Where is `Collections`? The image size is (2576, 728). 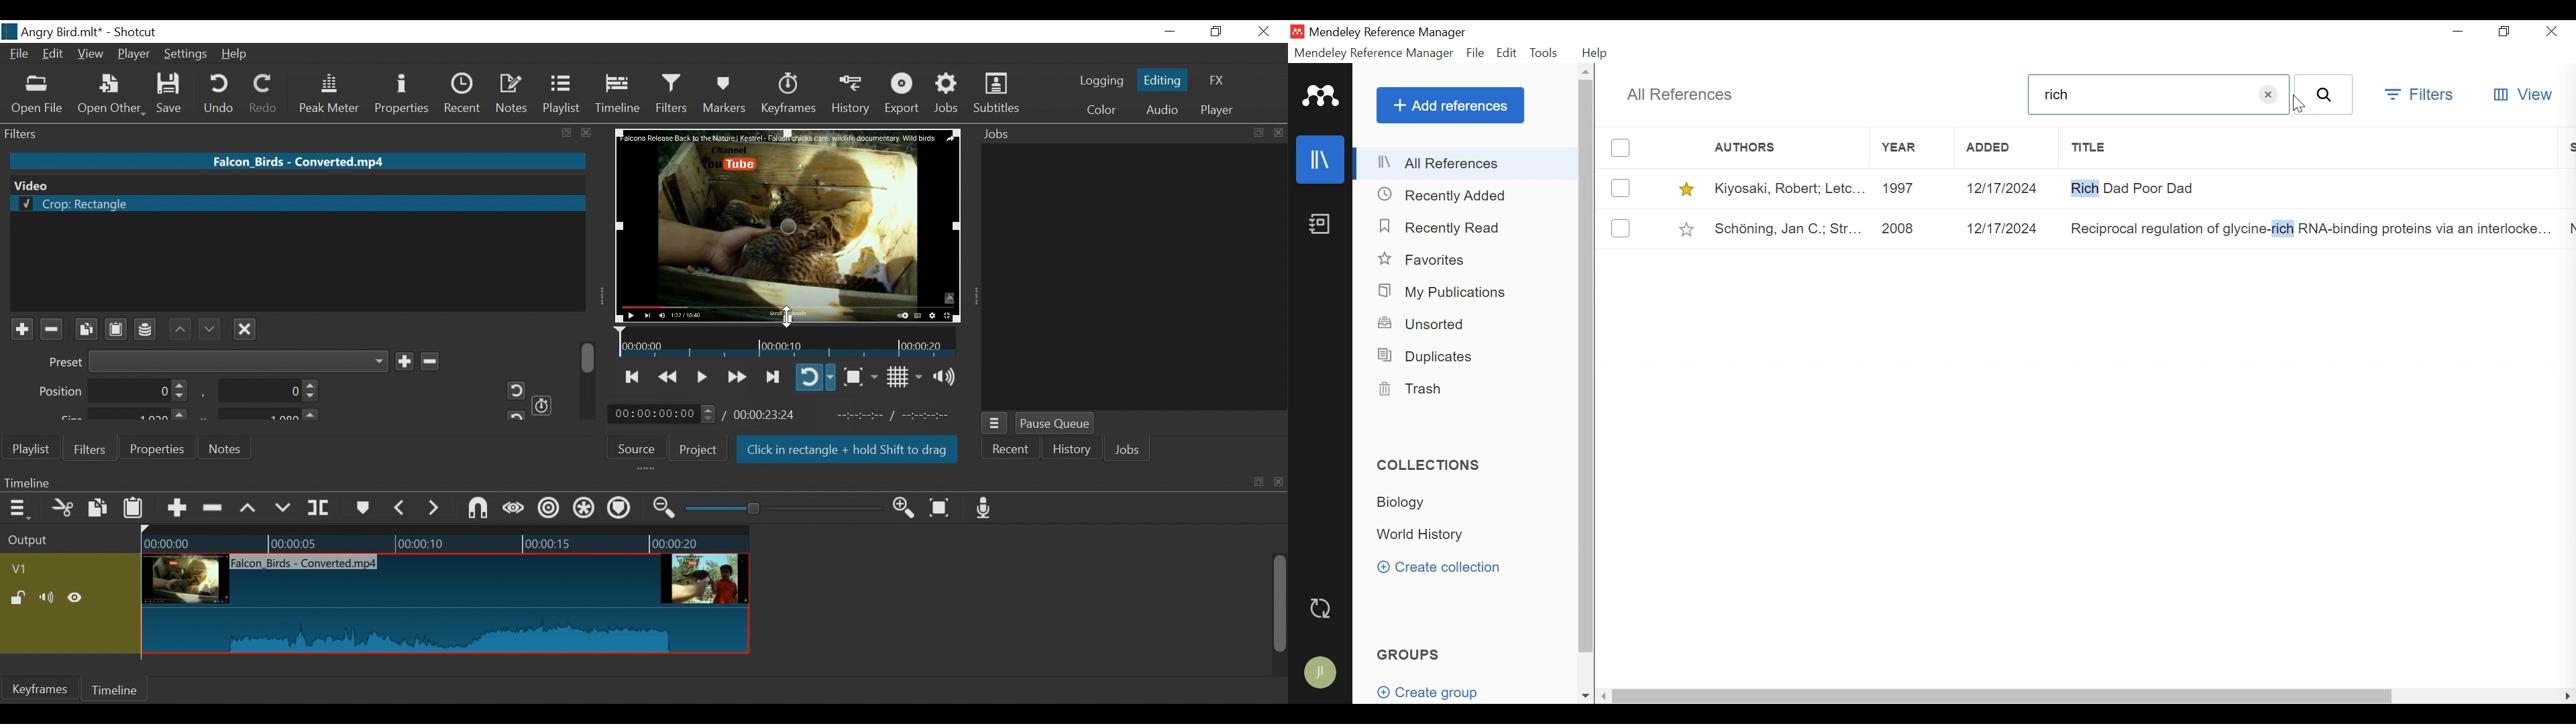 Collections is located at coordinates (1428, 465).